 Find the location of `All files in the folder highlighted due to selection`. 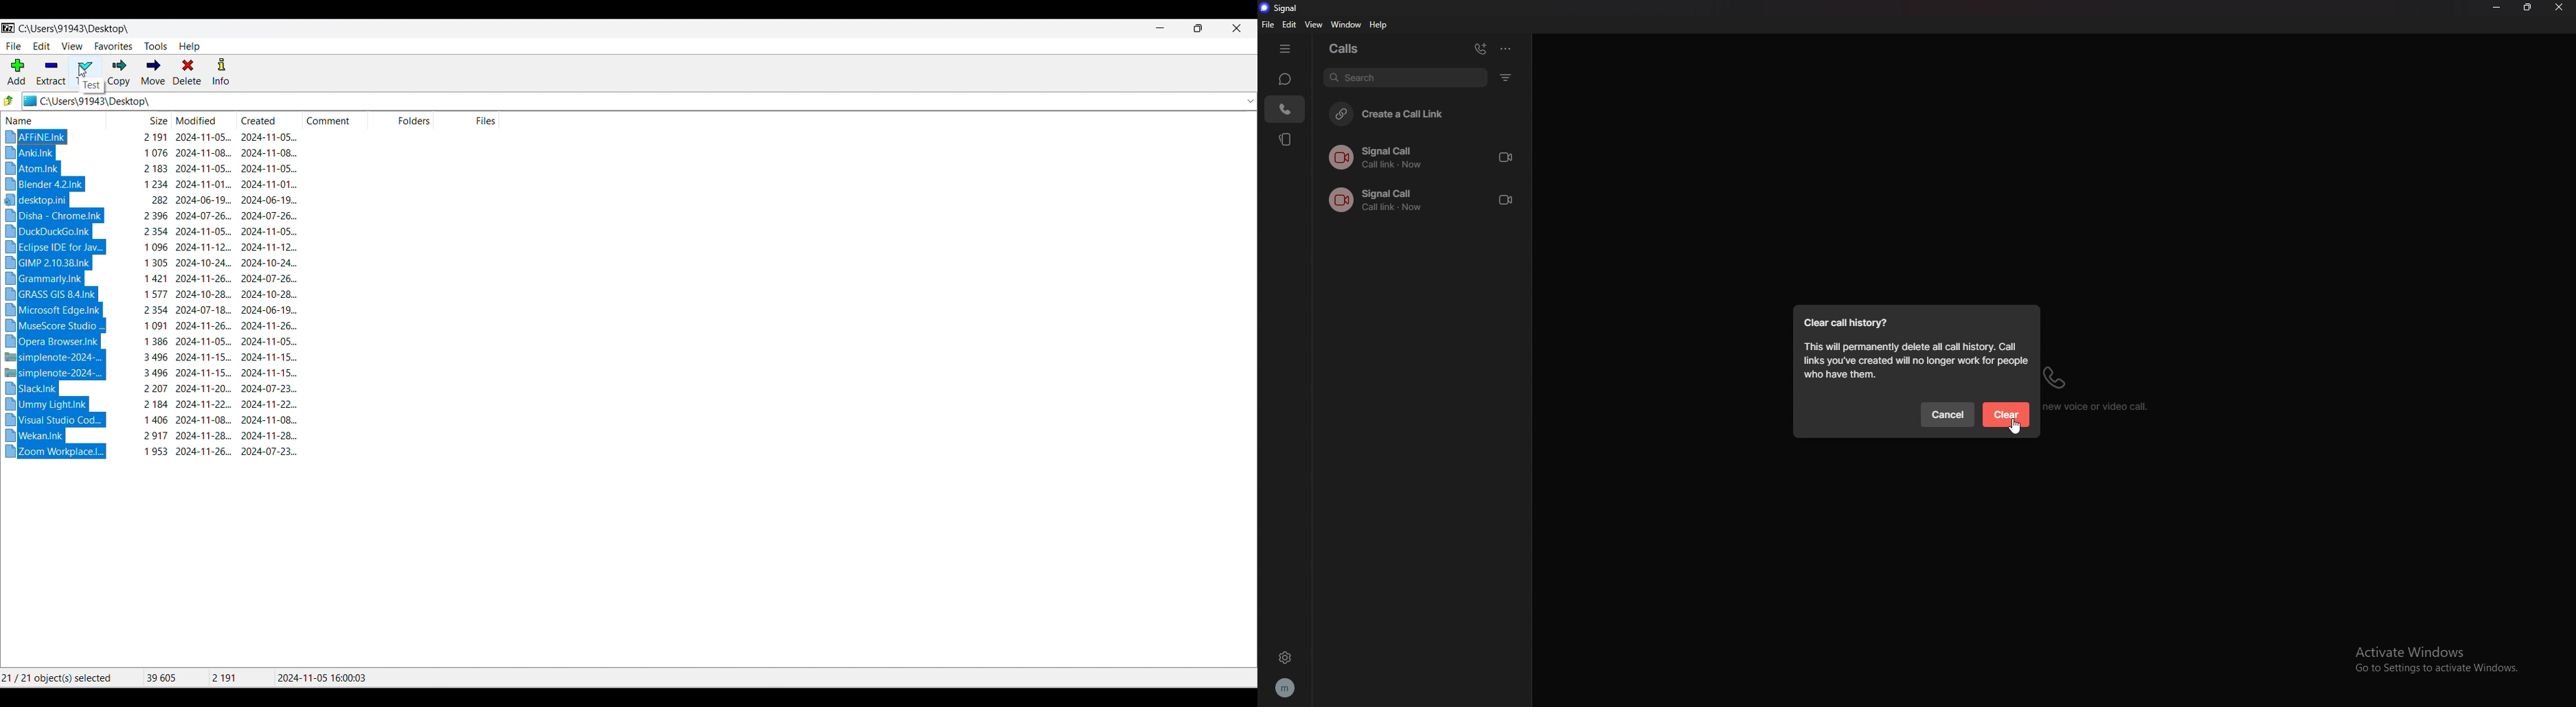

All files in the folder highlighted due to selection is located at coordinates (60, 293).